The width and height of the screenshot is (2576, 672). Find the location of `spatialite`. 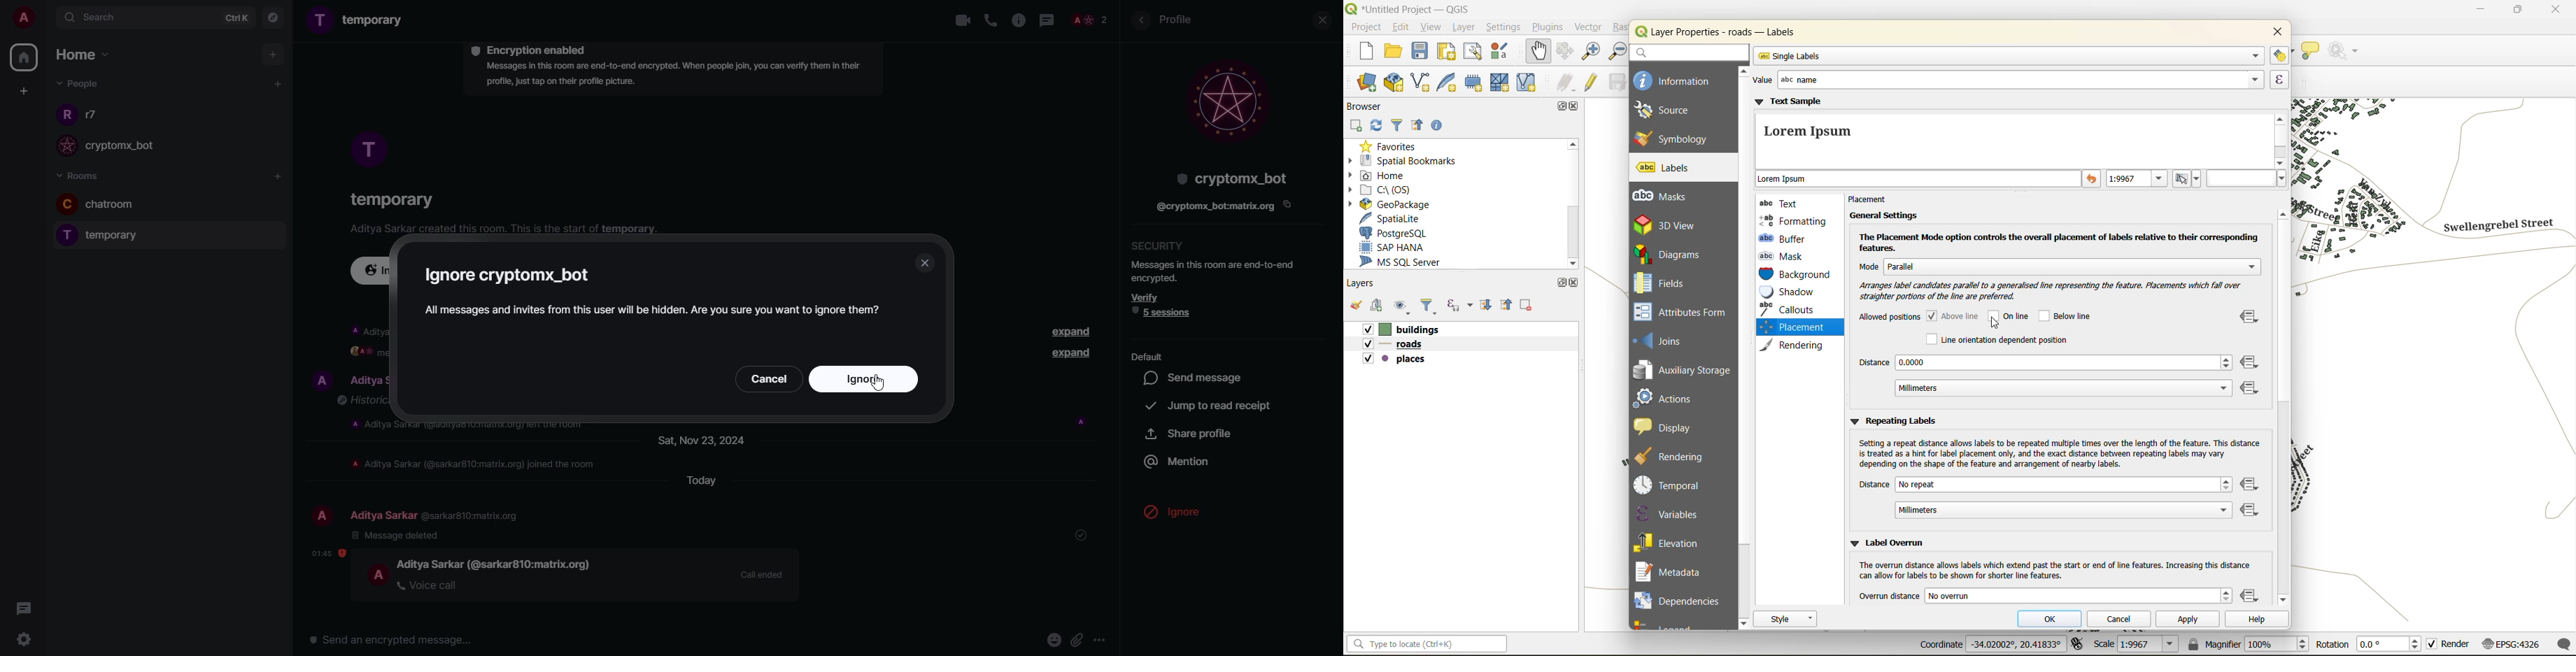

spatialite is located at coordinates (1391, 220).